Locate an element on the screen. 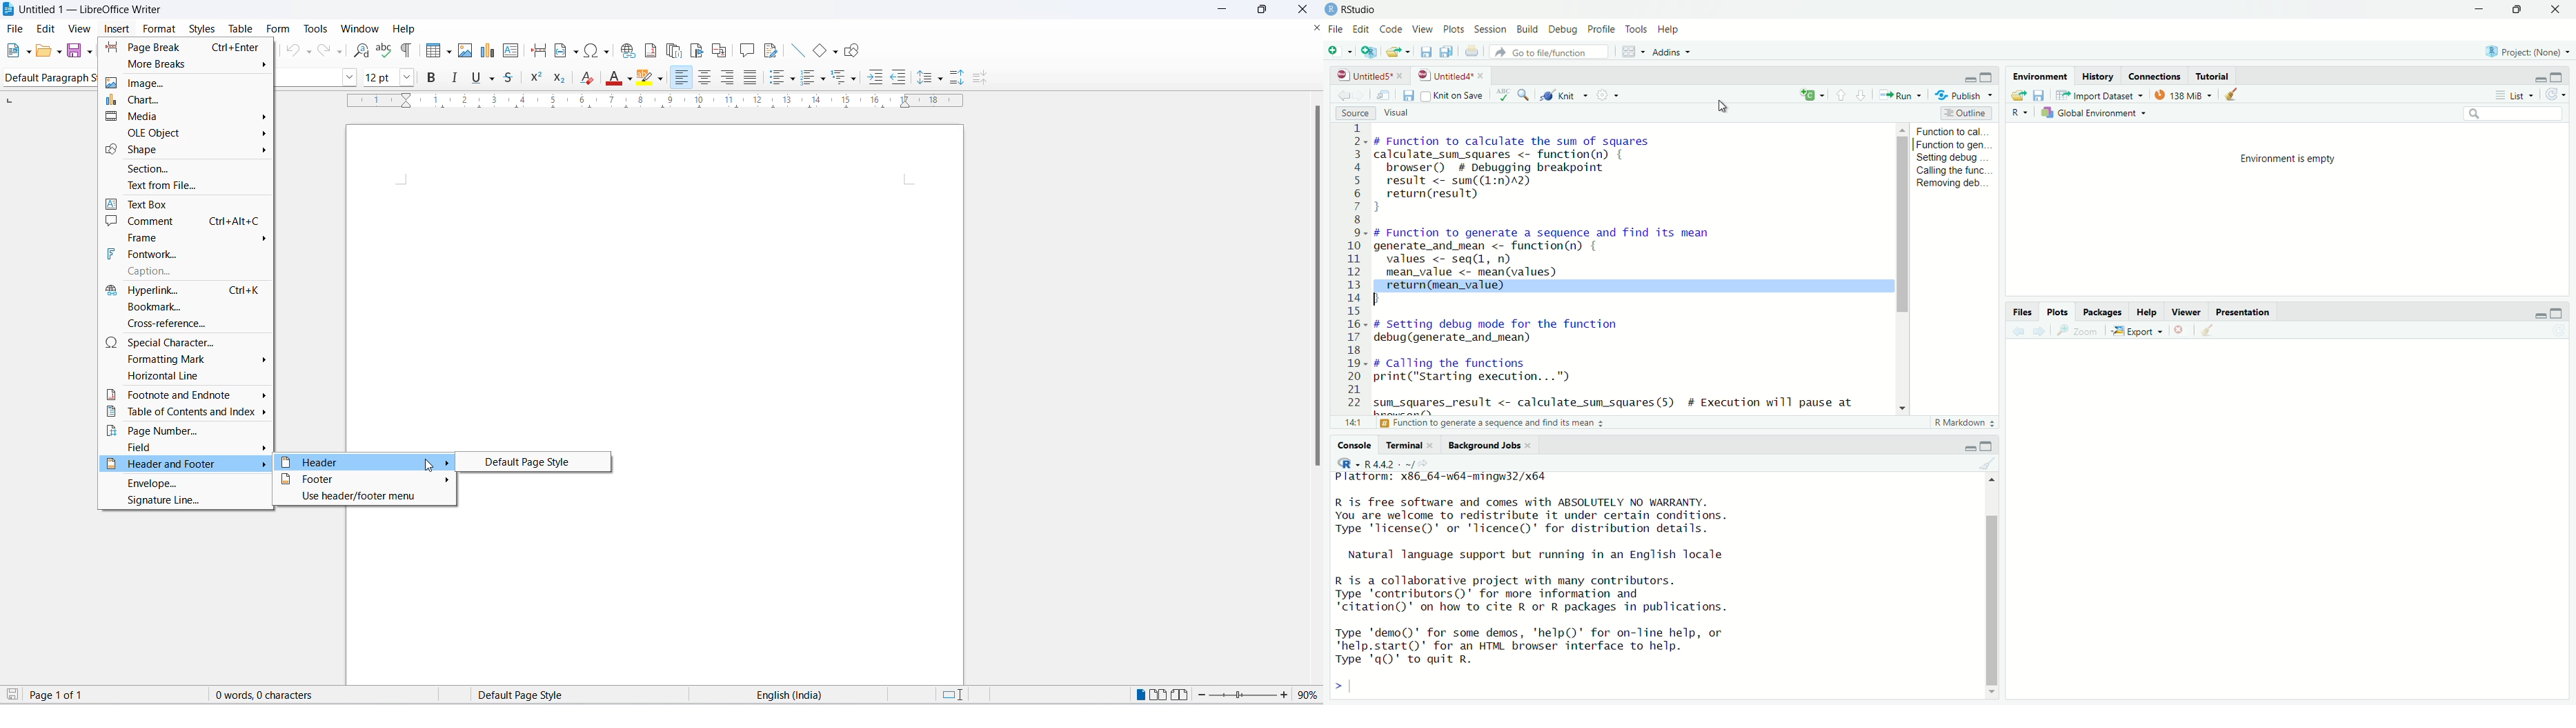 The height and width of the screenshot is (728, 2576). total and current page is located at coordinates (67, 696).